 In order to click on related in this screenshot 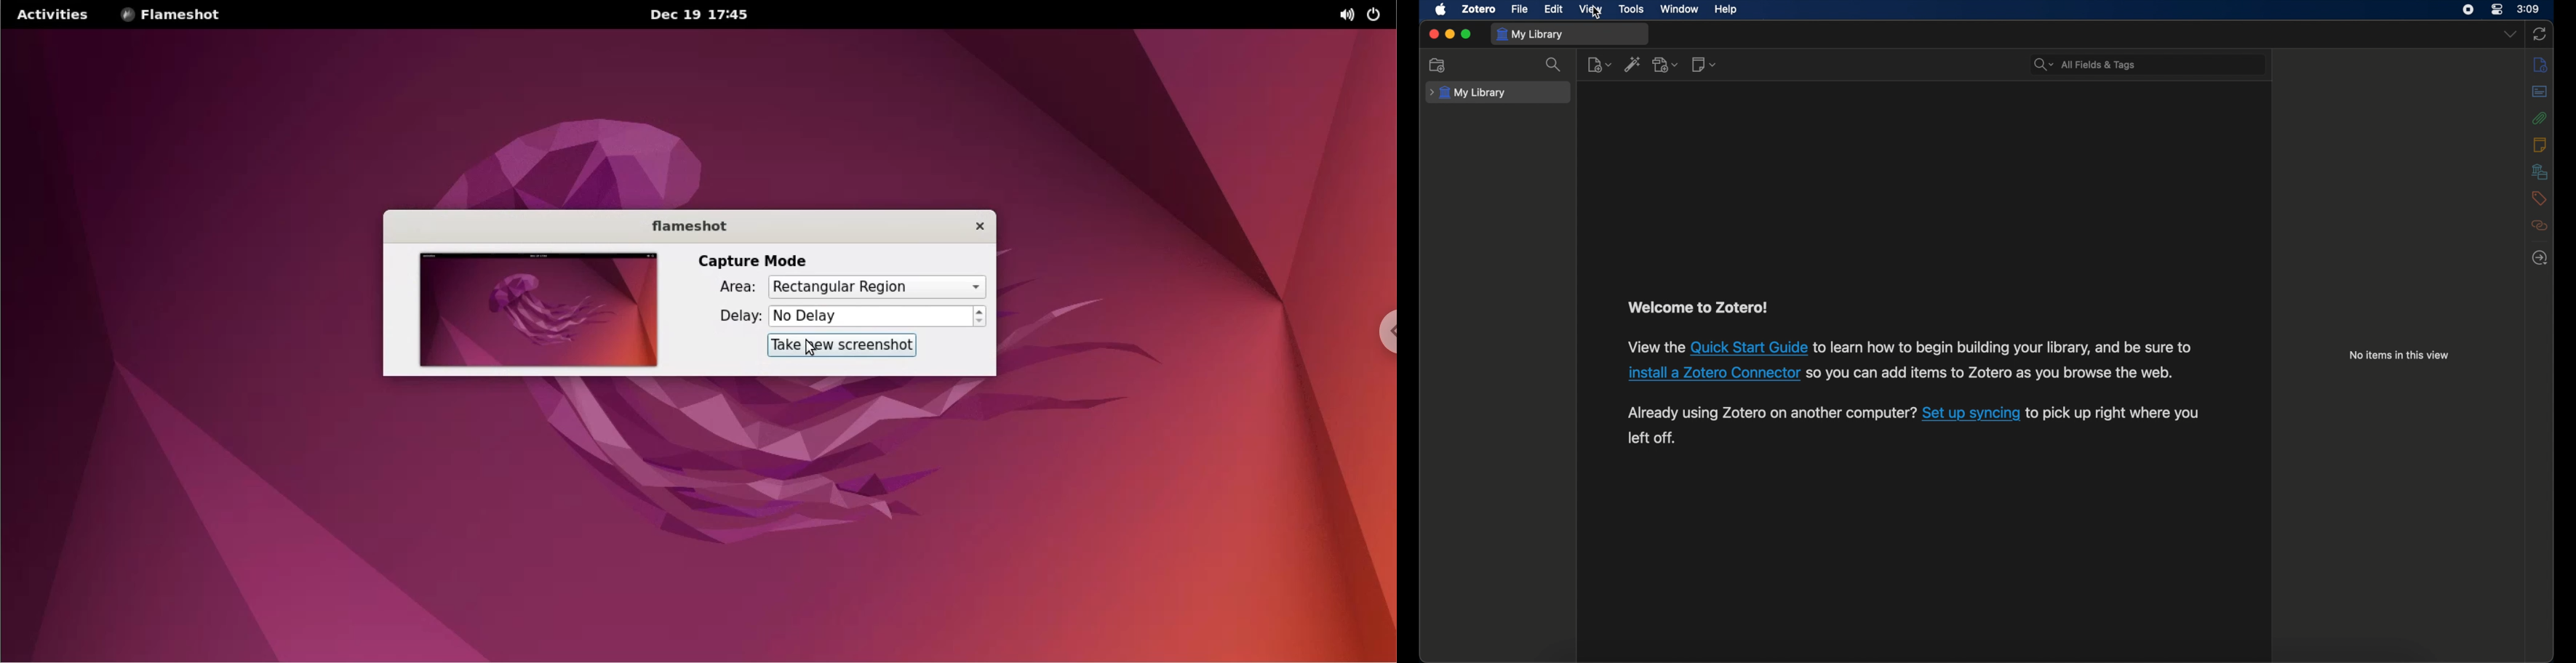, I will do `click(2540, 225)`.